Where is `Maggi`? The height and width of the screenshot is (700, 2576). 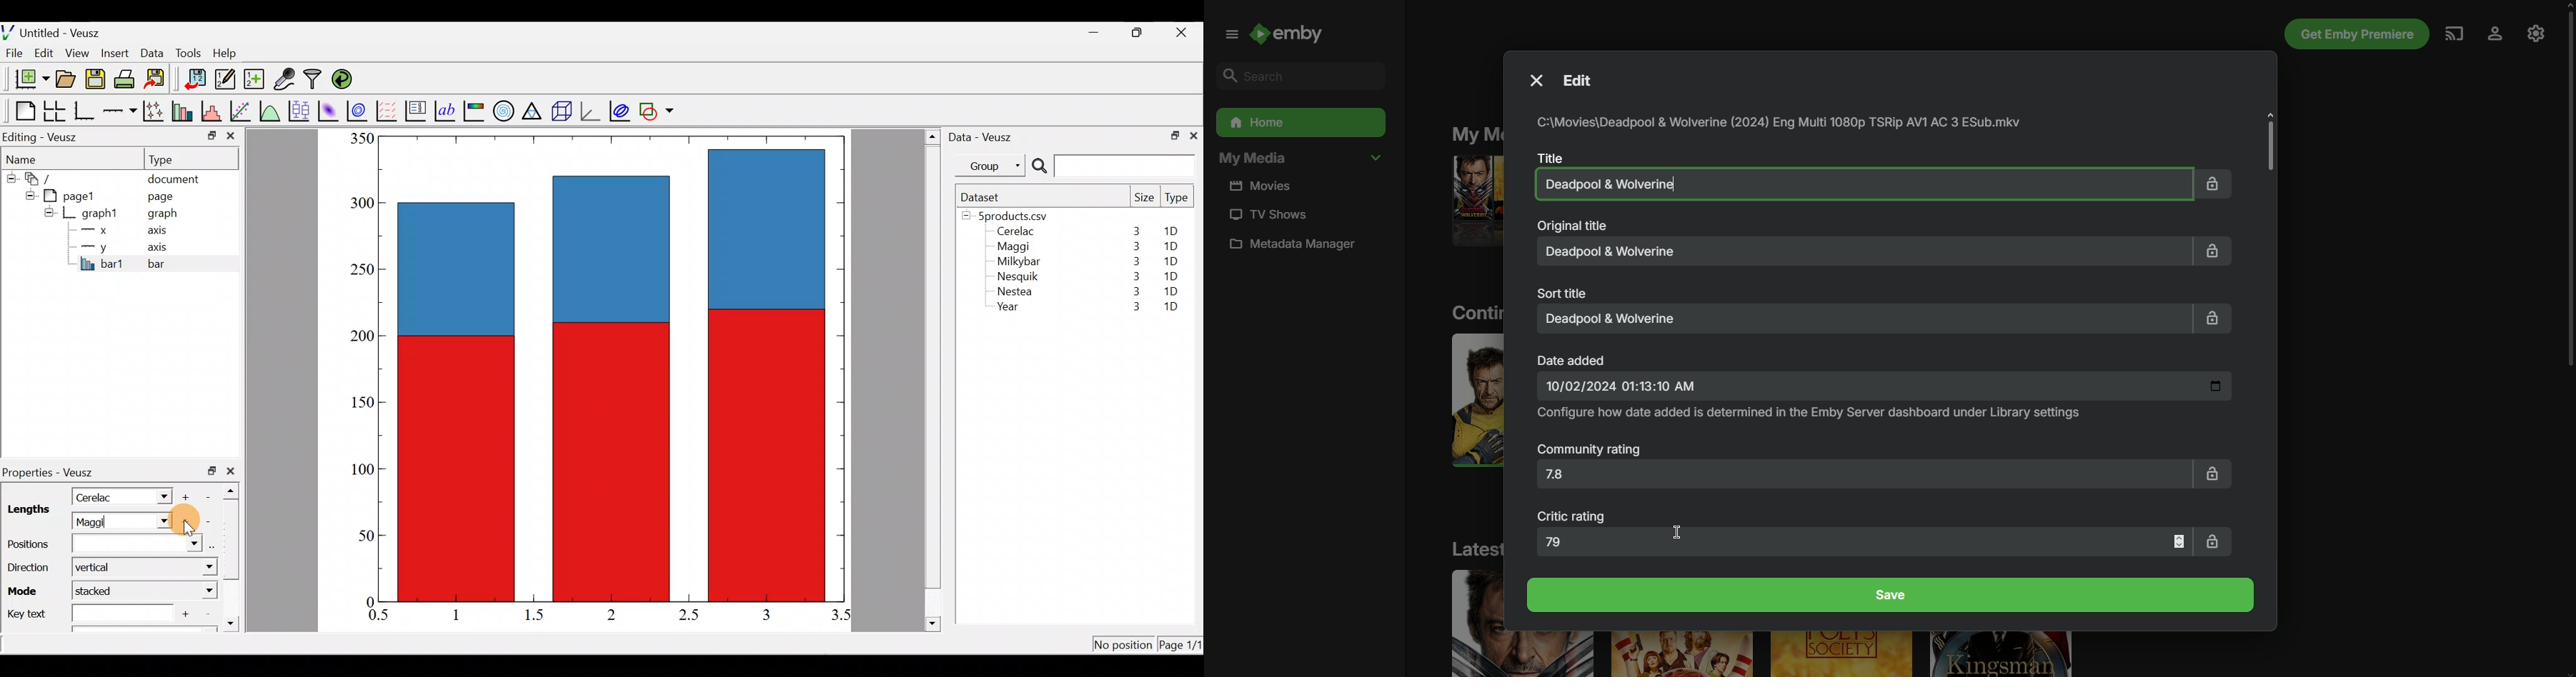
Maggi is located at coordinates (1015, 248).